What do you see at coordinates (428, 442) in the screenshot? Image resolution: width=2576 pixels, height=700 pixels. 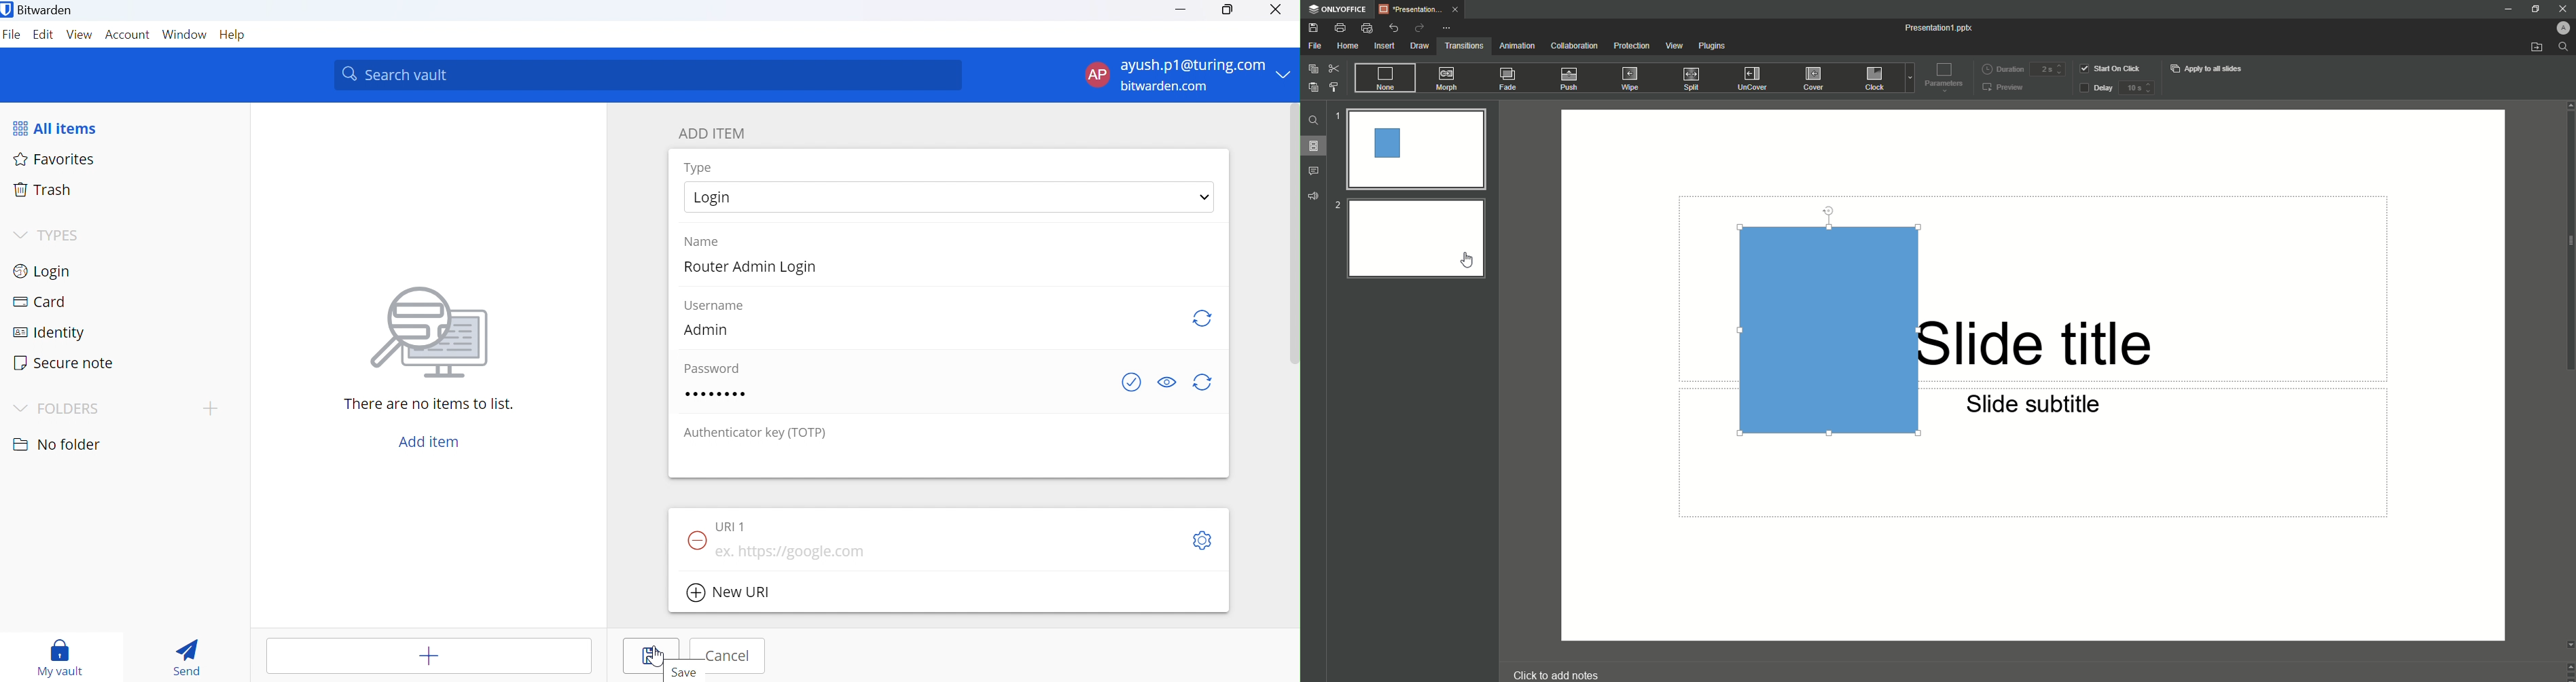 I see `Add item` at bounding box center [428, 442].